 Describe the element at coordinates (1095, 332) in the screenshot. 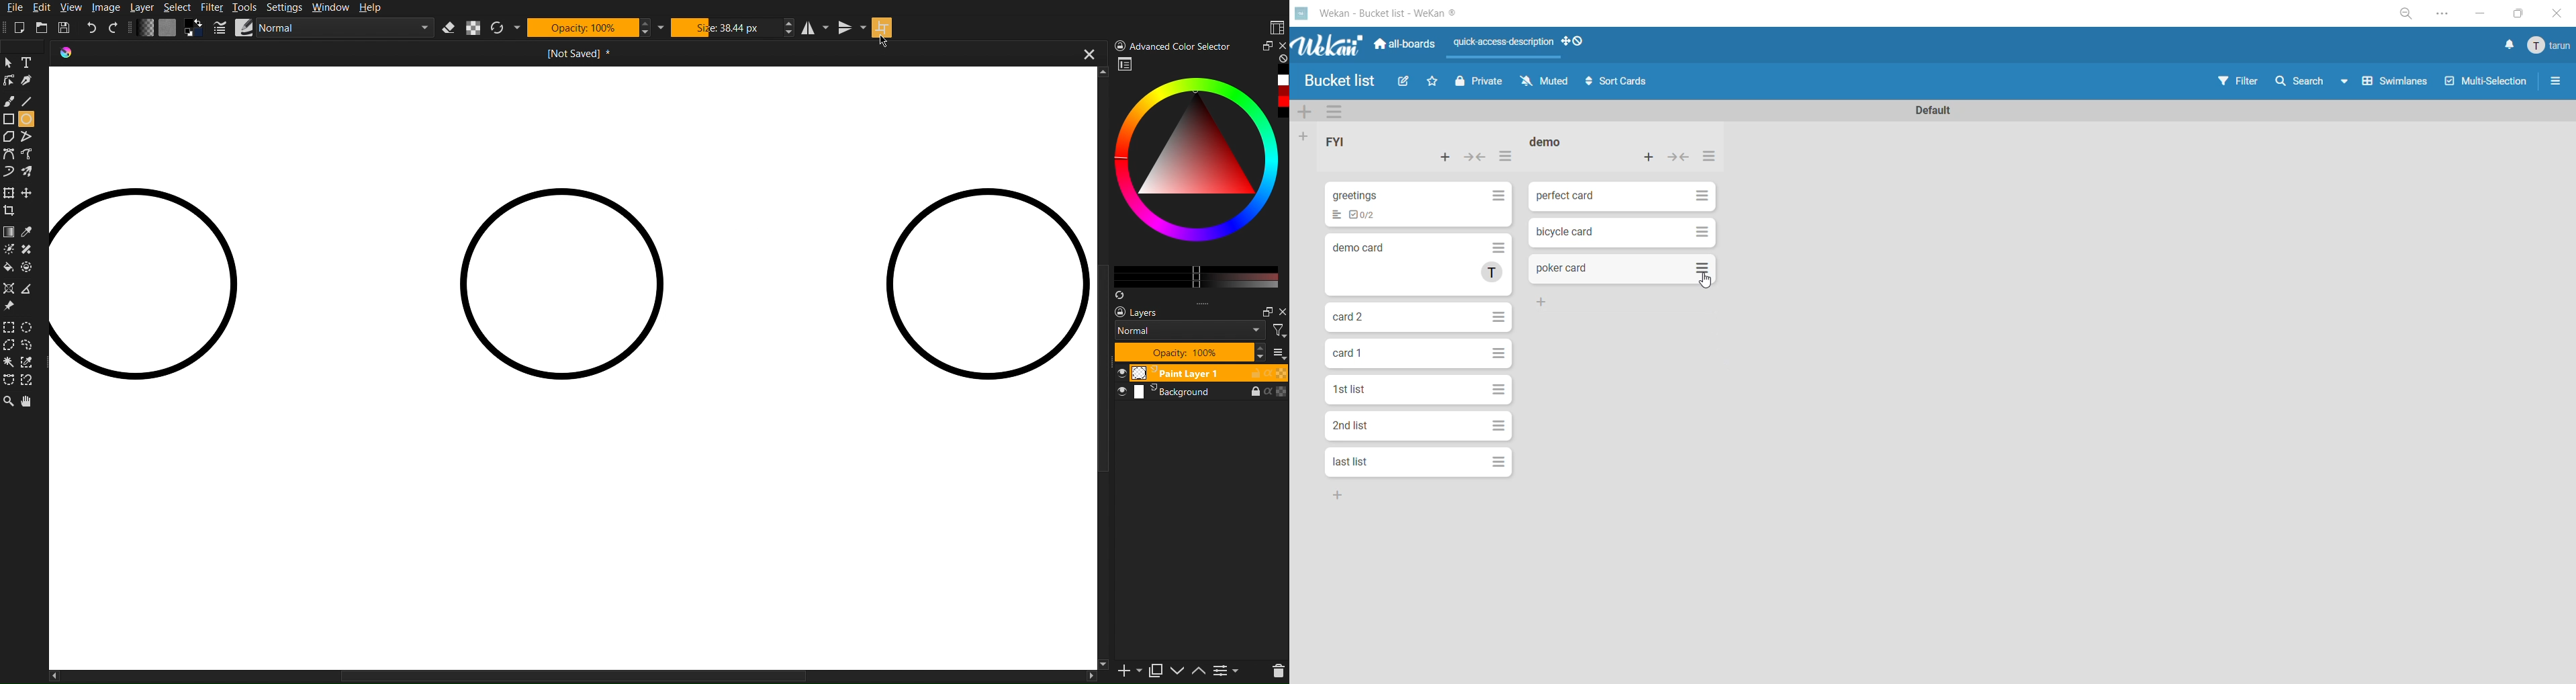

I see `vertical scroll bar` at that location.